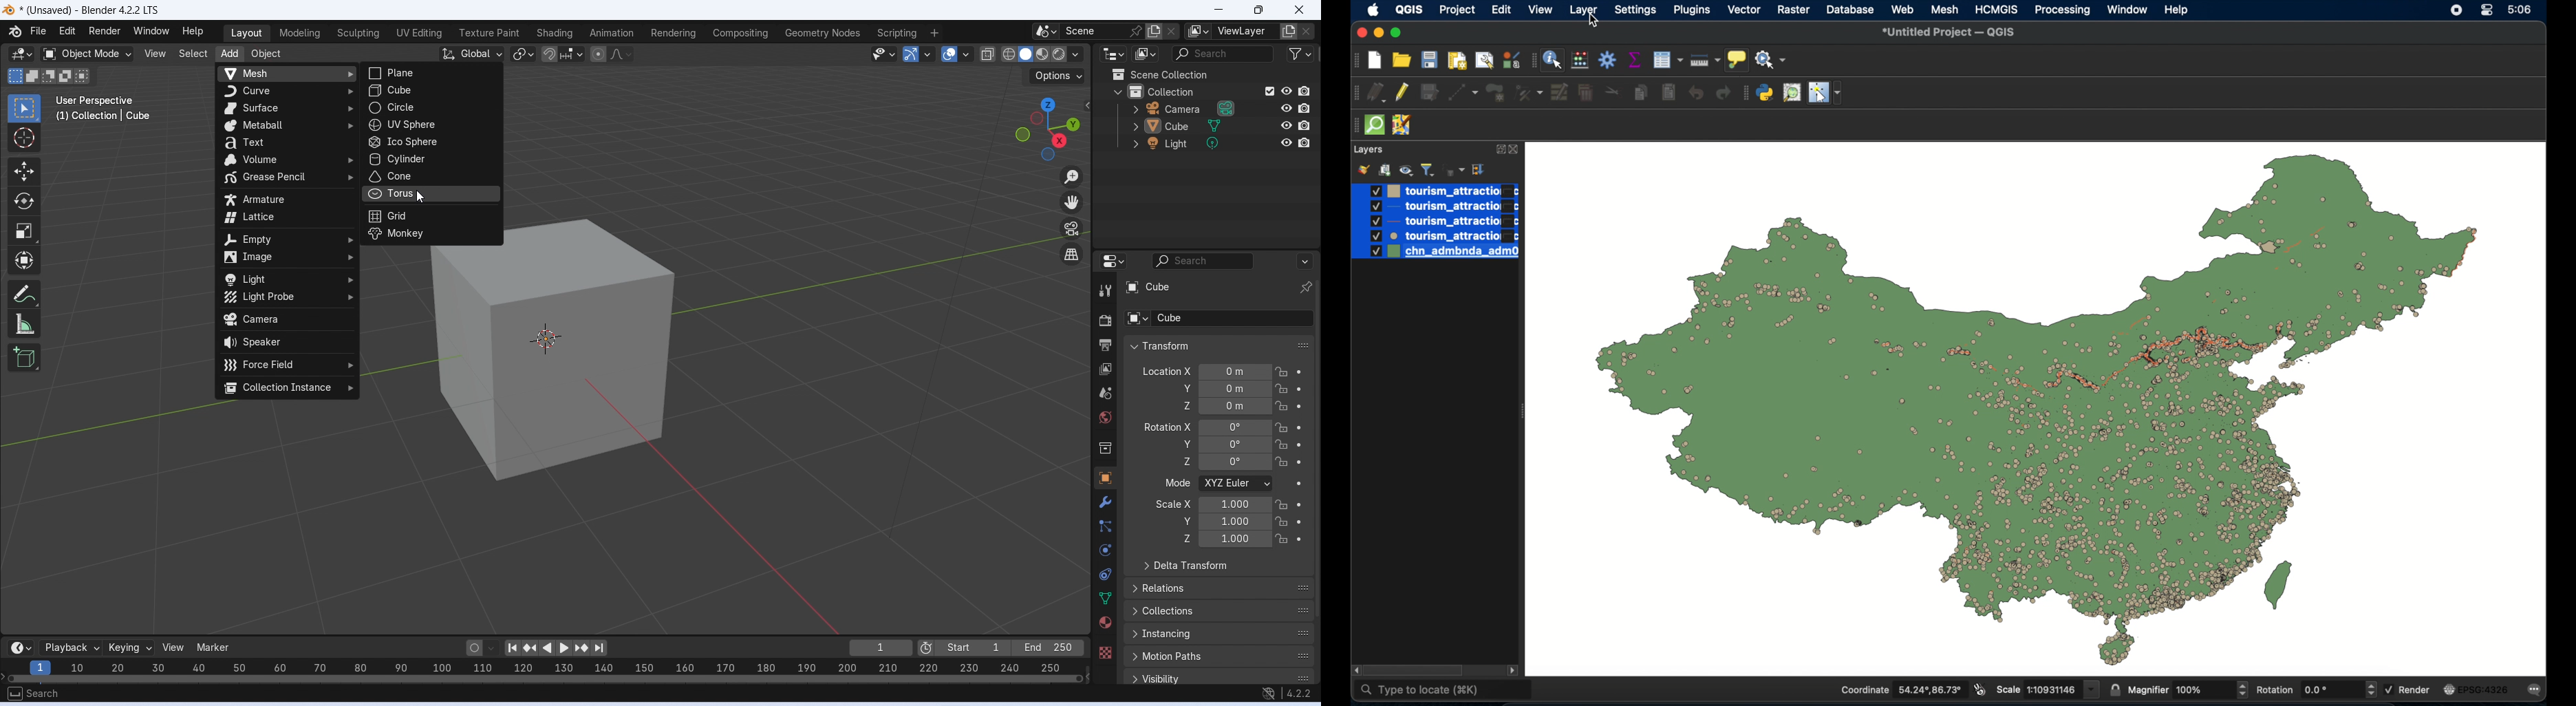 This screenshot has height=728, width=2576. What do you see at coordinates (1175, 32) in the screenshot?
I see `New scene` at bounding box center [1175, 32].